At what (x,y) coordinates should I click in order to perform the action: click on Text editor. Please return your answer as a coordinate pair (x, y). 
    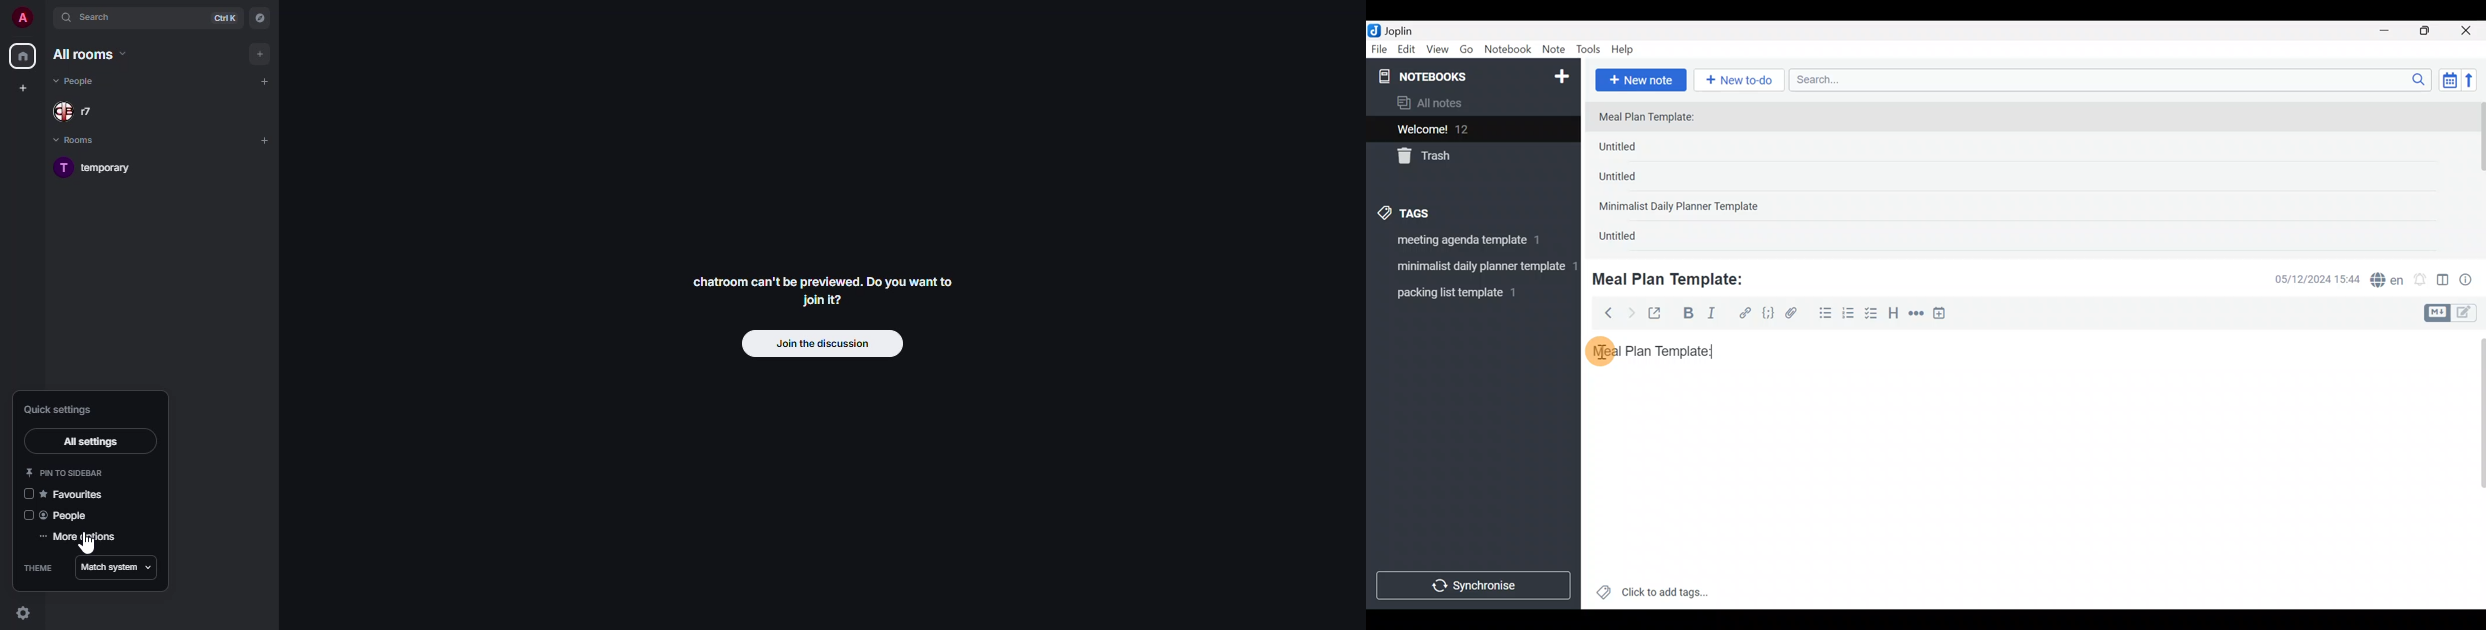
    Looking at the image, I should click on (2016, 492).